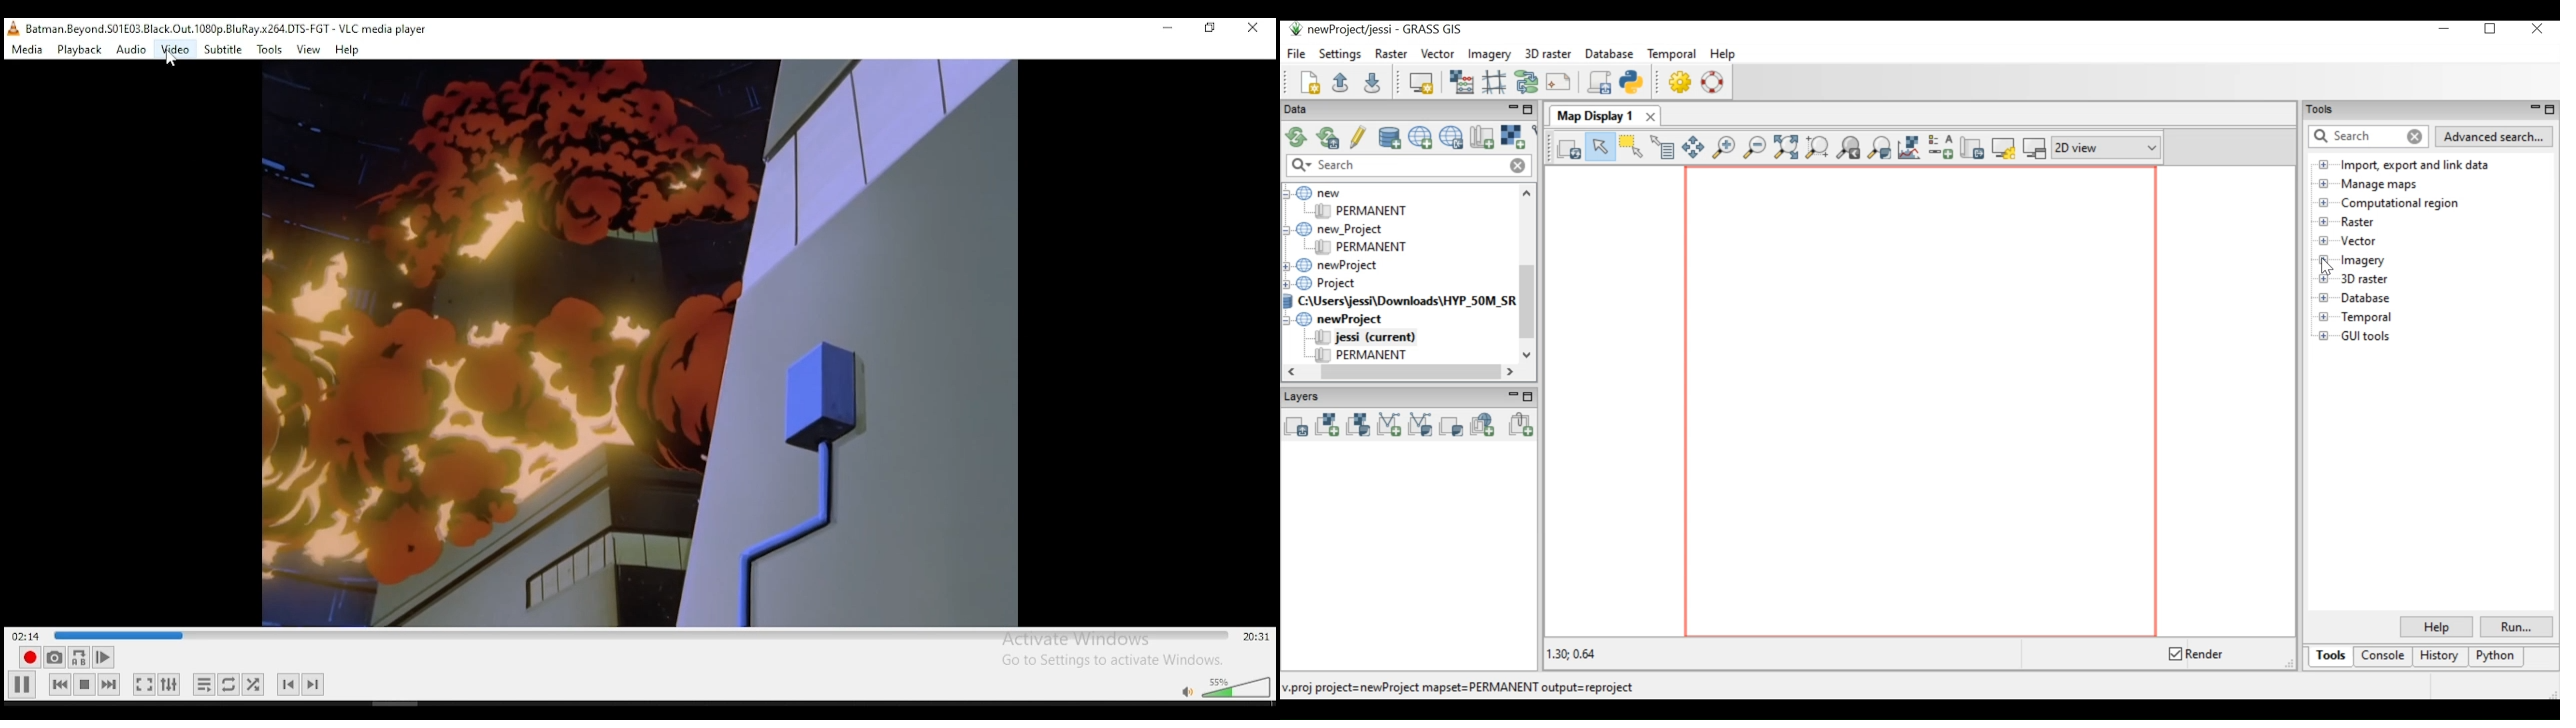 The height and width of the screenshot is (728, 2576). I want to click on cursor, so click(175, 66).